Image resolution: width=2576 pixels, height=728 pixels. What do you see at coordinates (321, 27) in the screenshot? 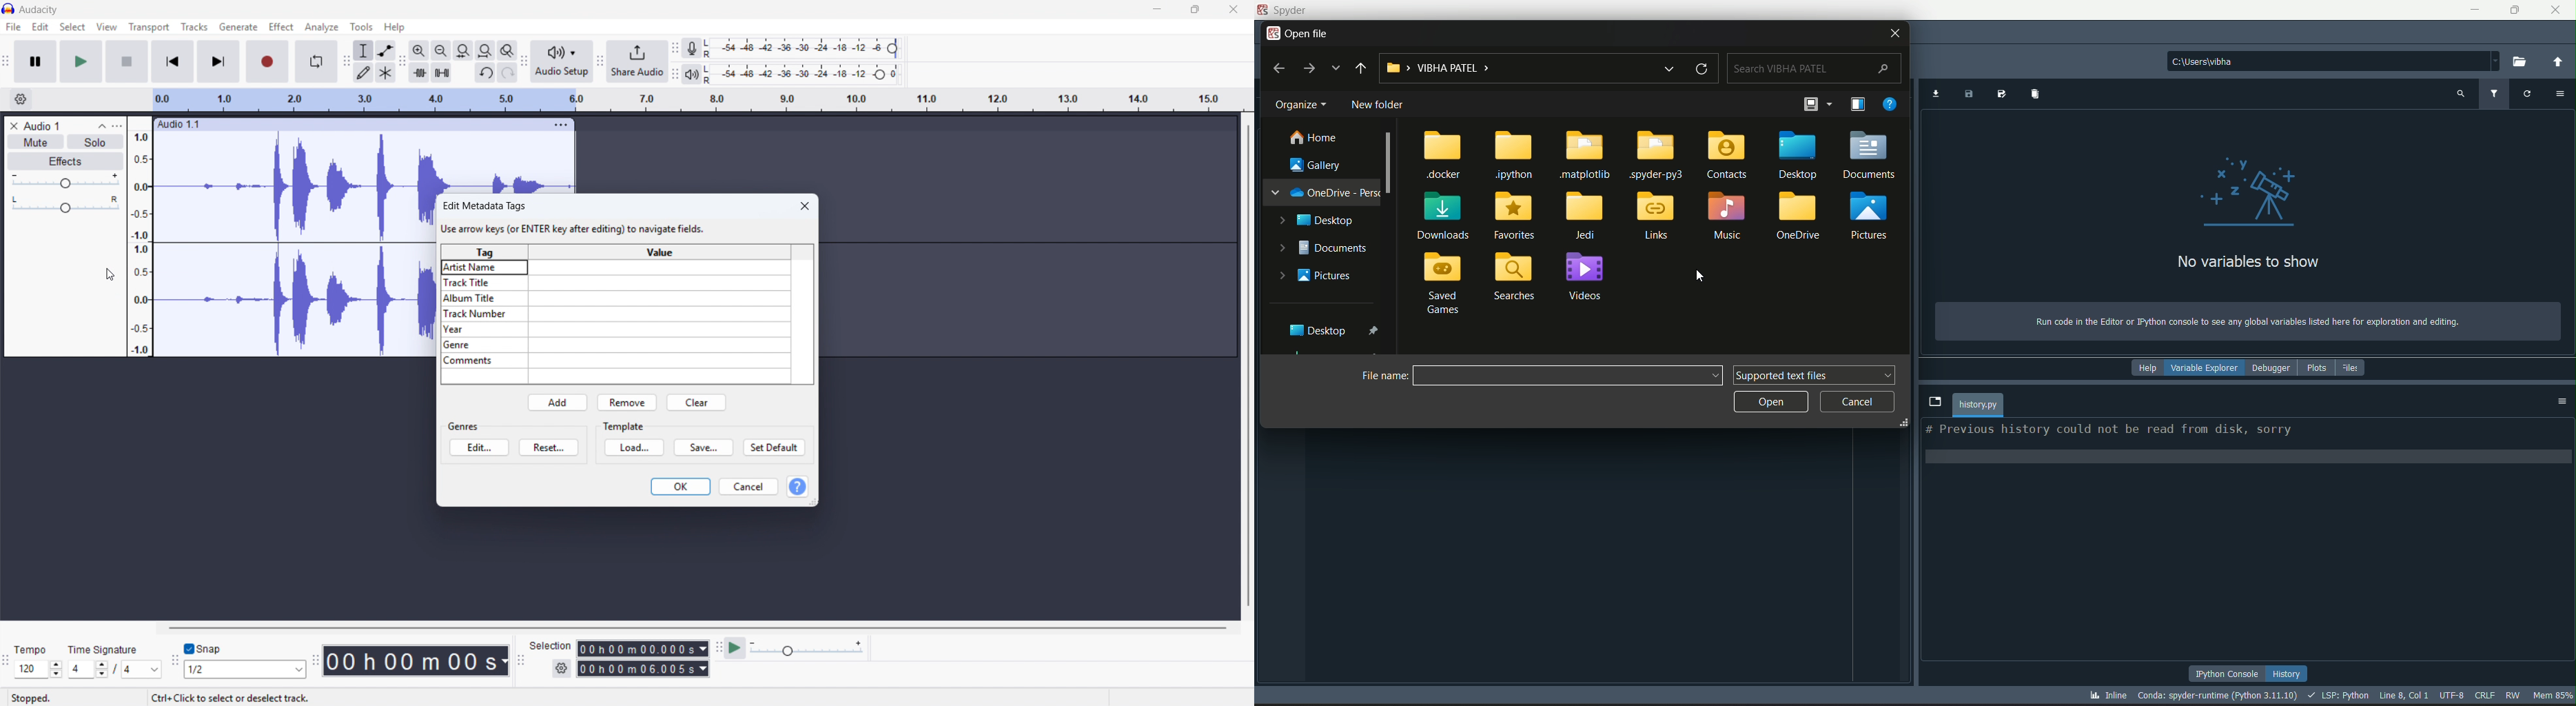
I see `analyze` at bounding box center [321, 27].